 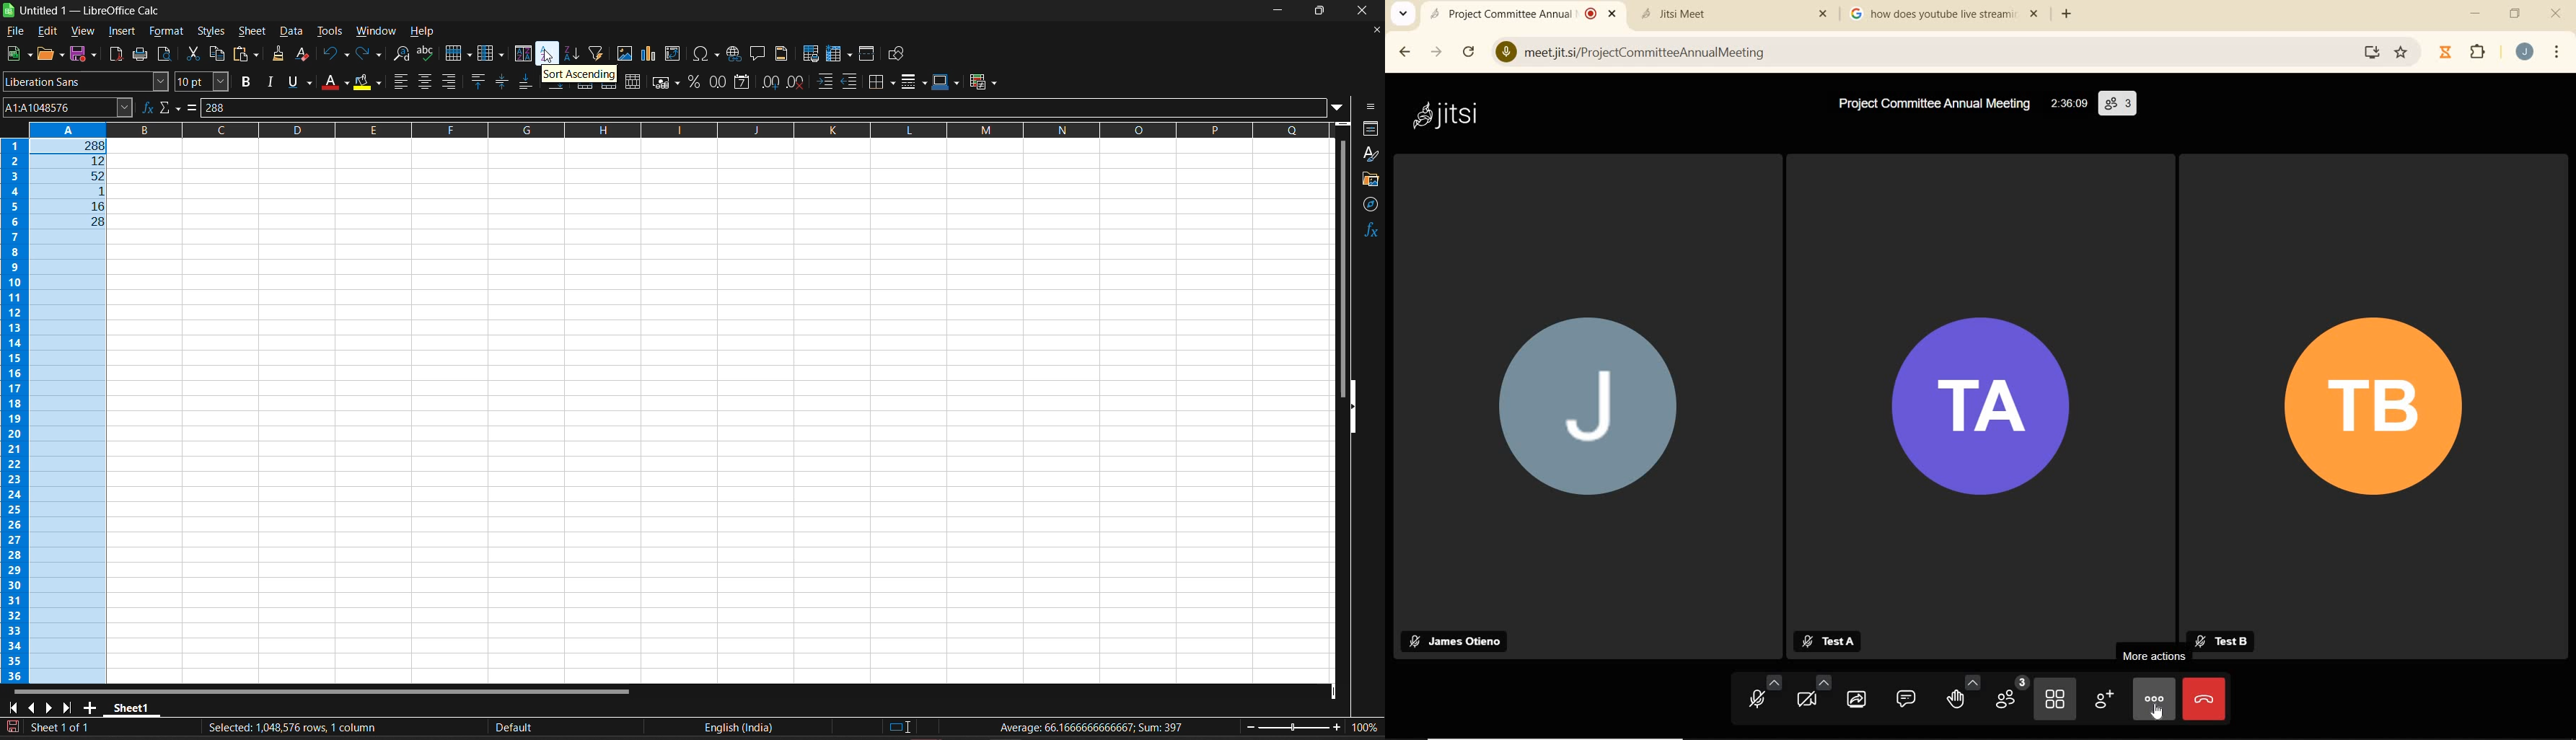 I want to click on insert hyperlink, so click(x=734, y=54).